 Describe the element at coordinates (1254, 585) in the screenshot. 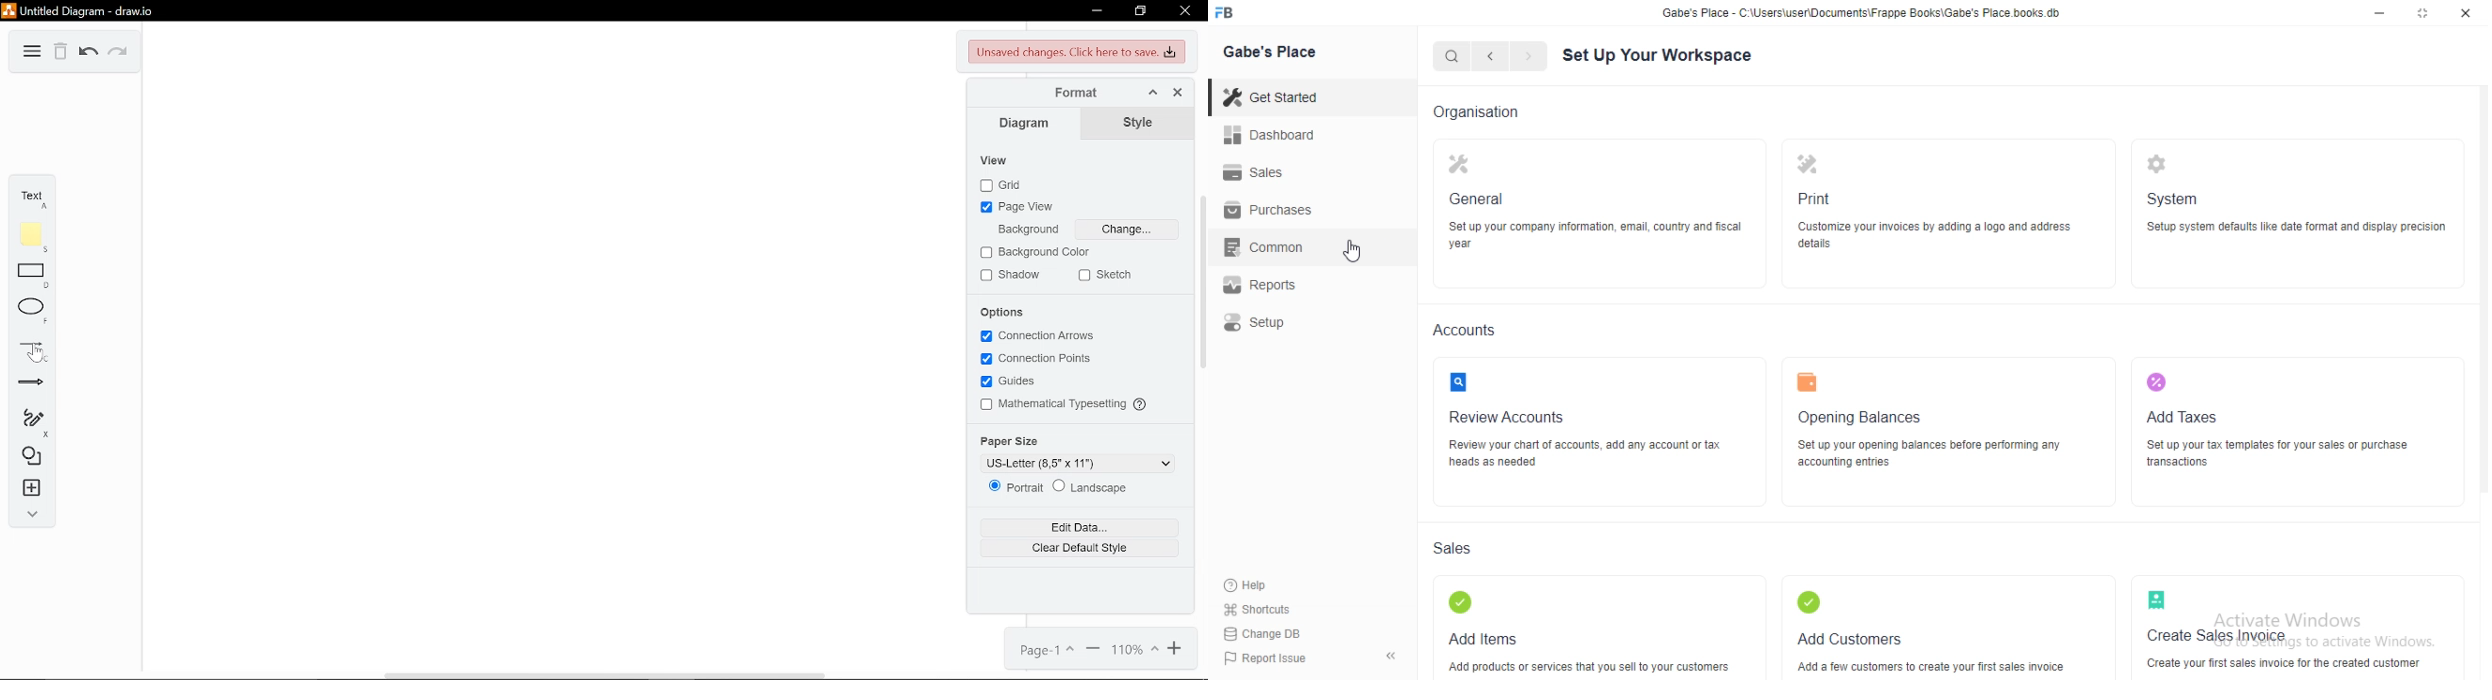

I see `Help` at that location.